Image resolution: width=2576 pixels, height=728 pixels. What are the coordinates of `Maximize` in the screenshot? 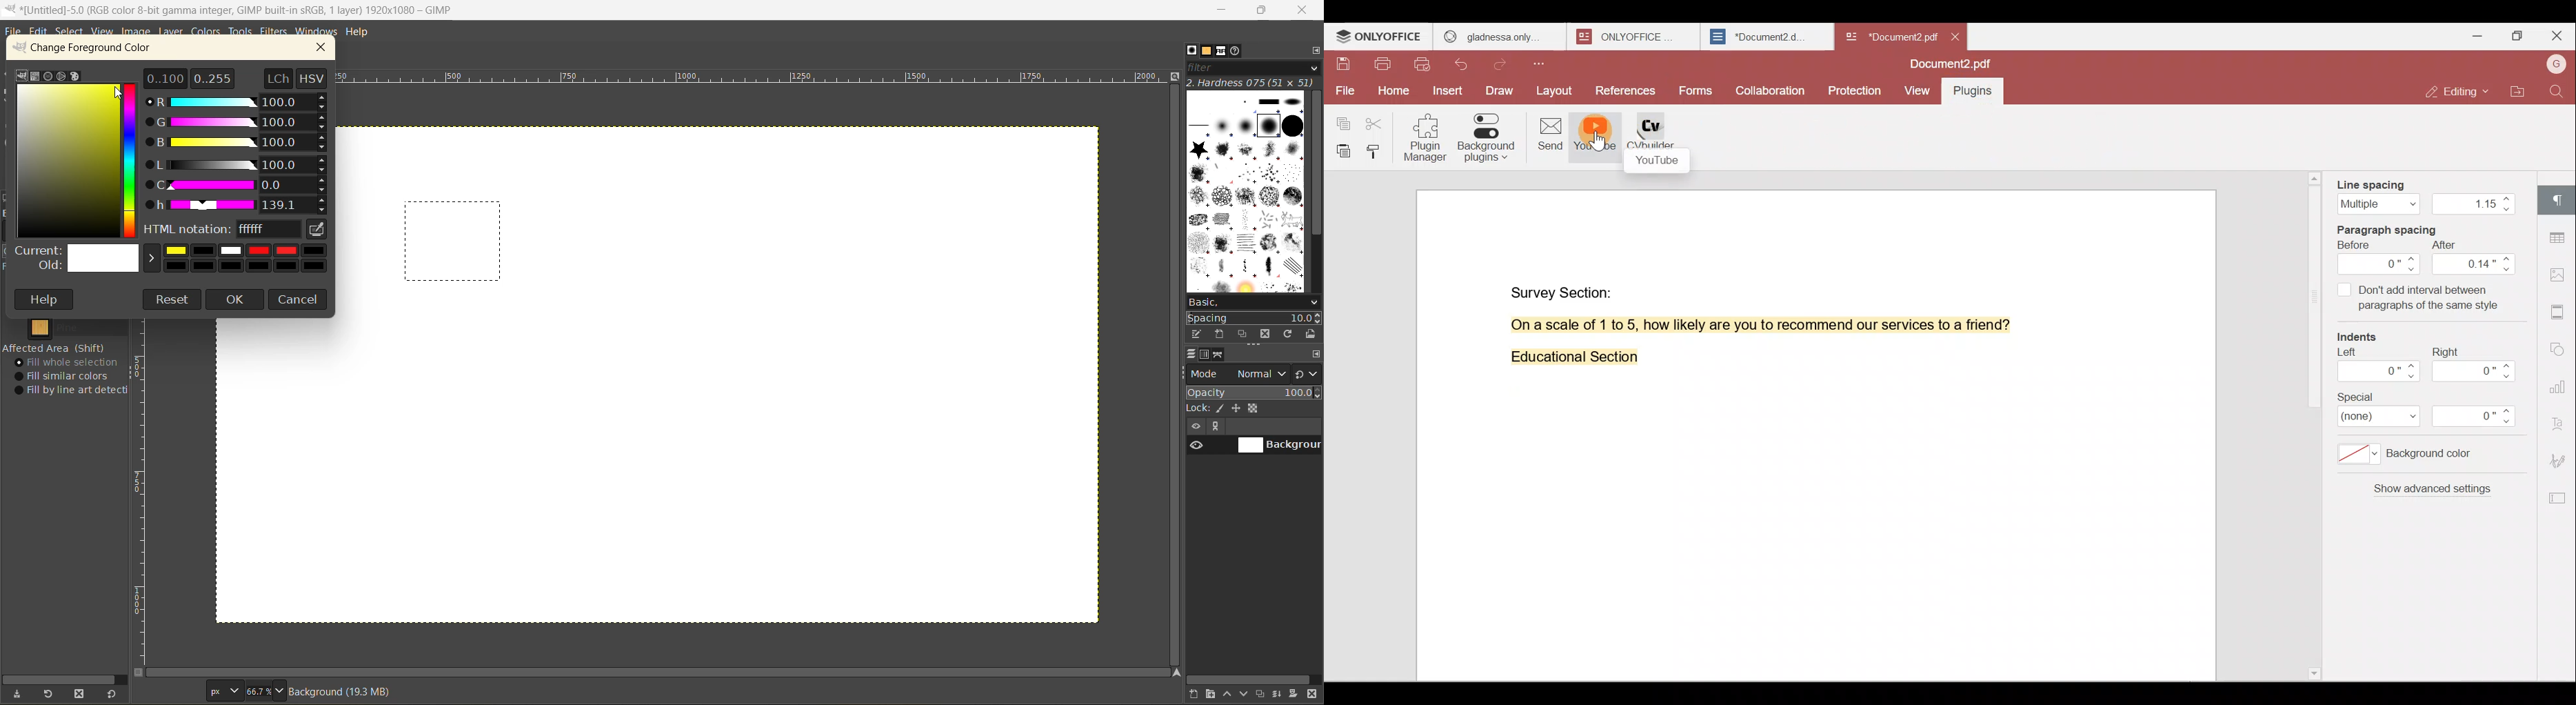 It's located at (2517, 38).